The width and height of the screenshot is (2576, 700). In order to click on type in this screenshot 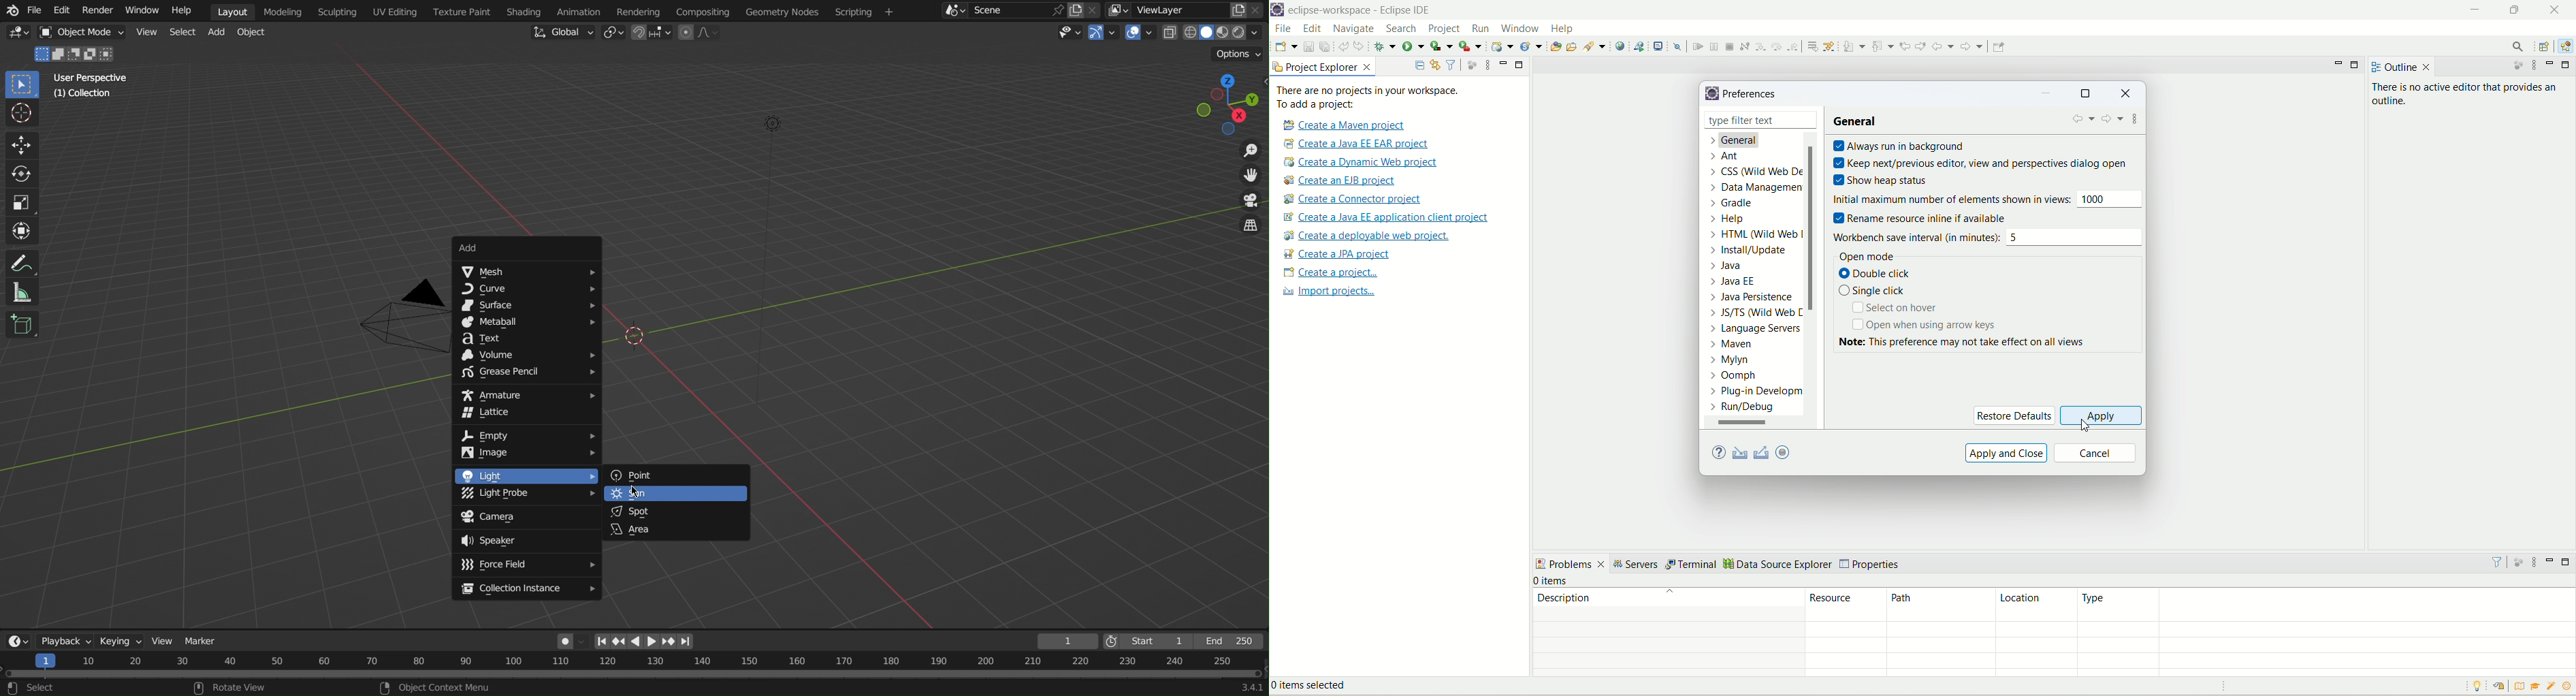, I will do `click(2325, 605)`.